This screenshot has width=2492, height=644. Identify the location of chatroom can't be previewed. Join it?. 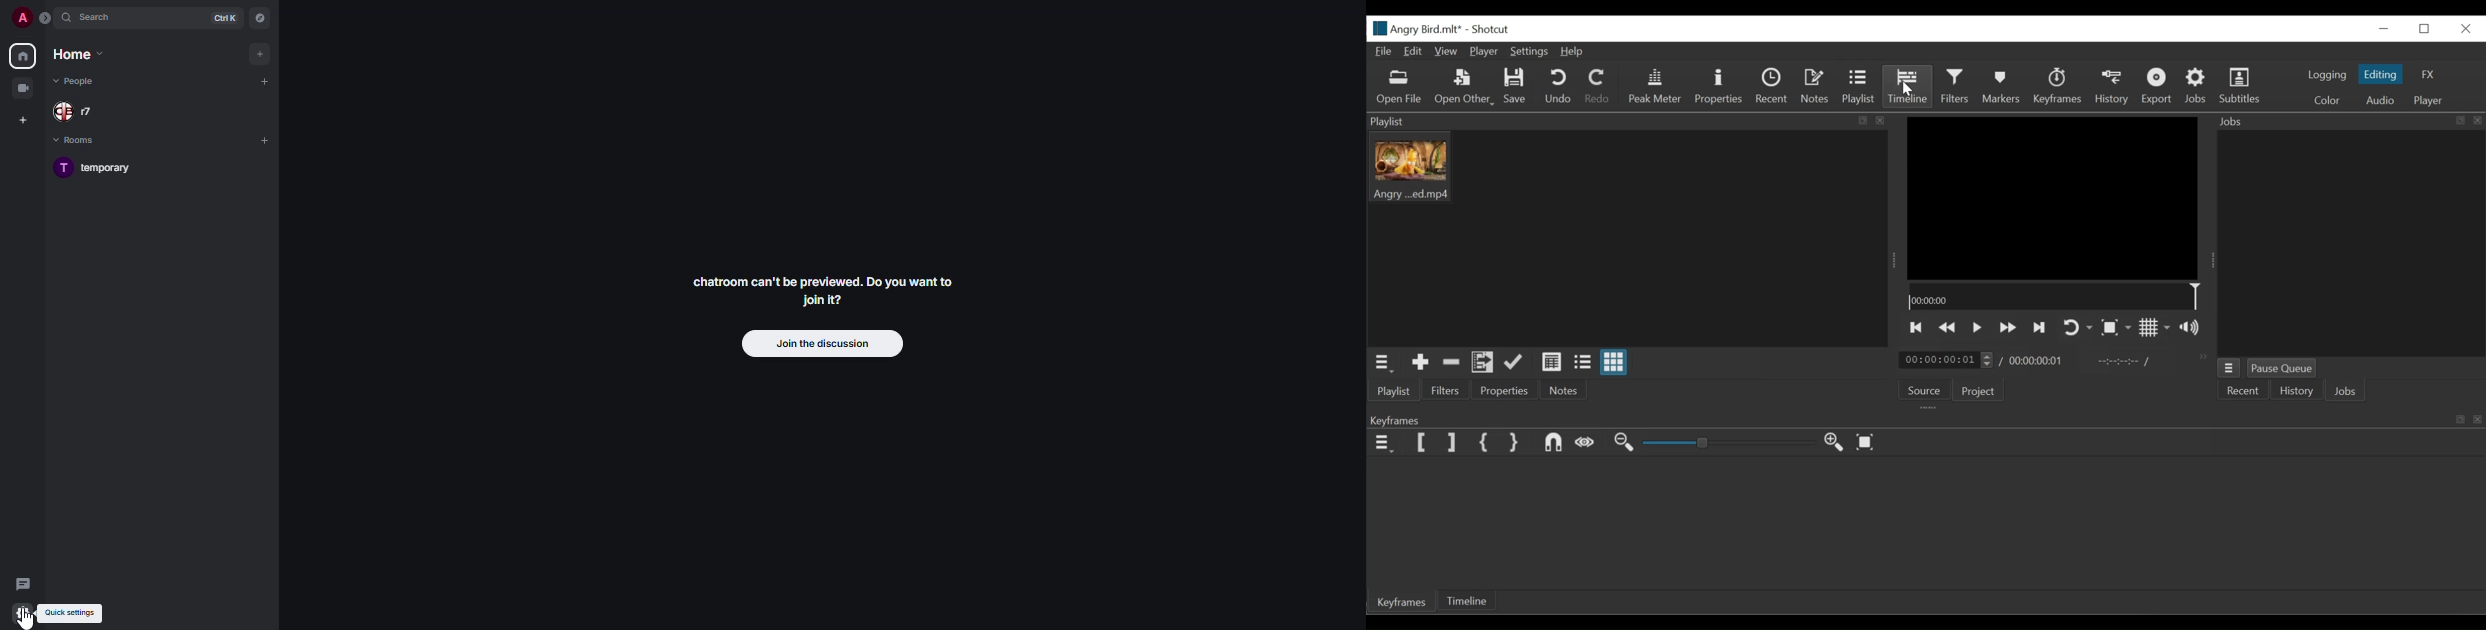
(825, 291).